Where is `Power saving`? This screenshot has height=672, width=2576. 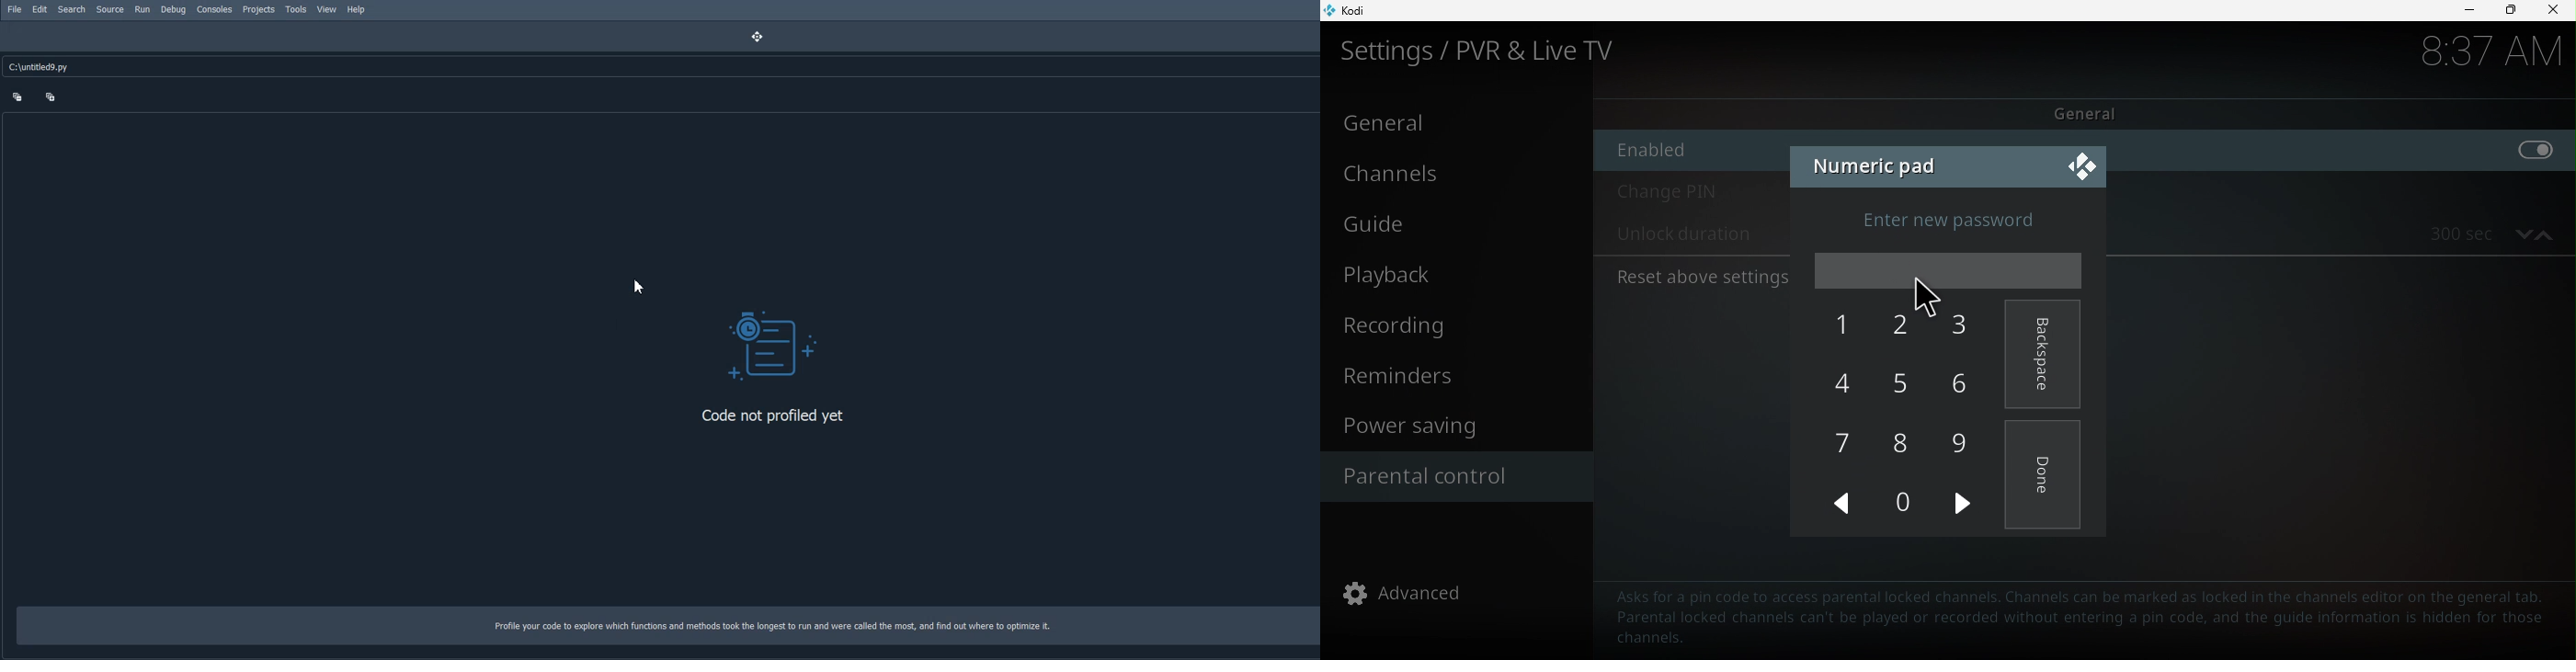
Power saving is located at coordinates (1457, 427).